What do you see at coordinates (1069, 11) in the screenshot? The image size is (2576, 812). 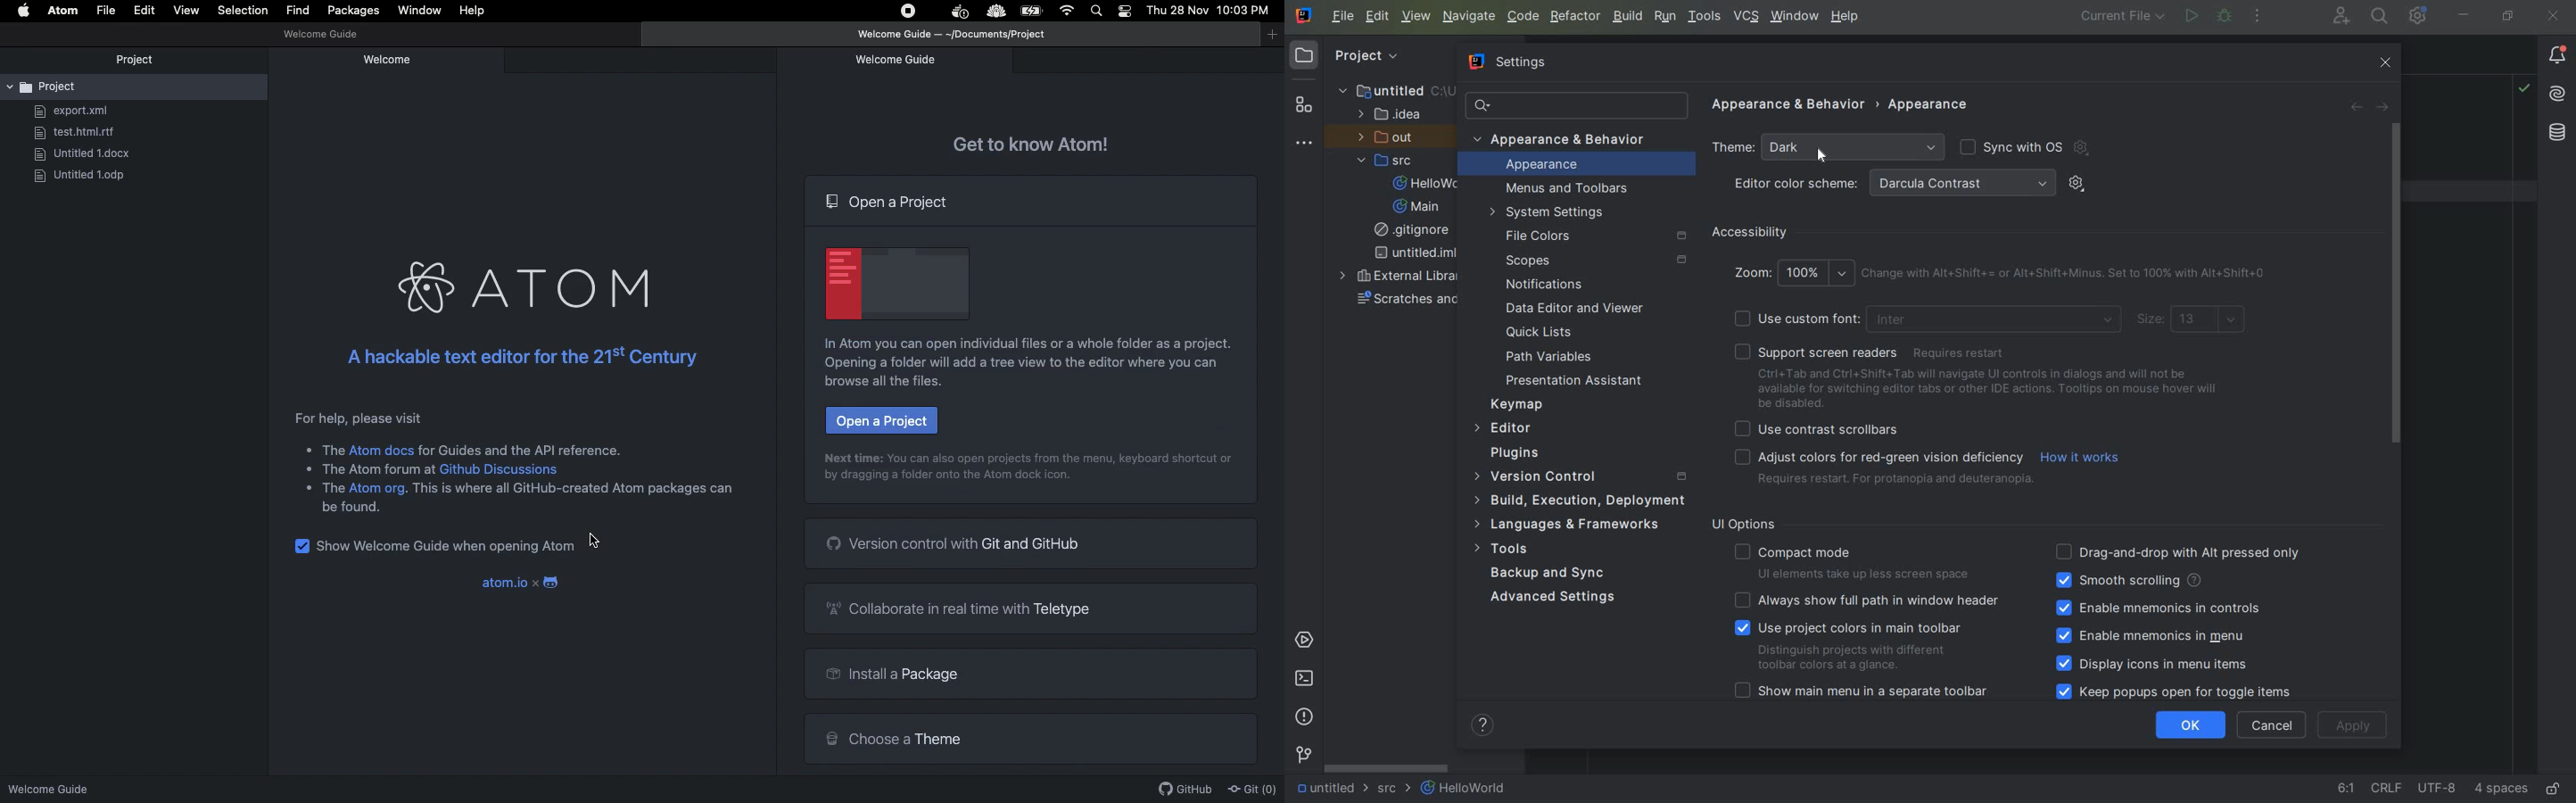 I see `Internet` at bounding box center [1069, 11].